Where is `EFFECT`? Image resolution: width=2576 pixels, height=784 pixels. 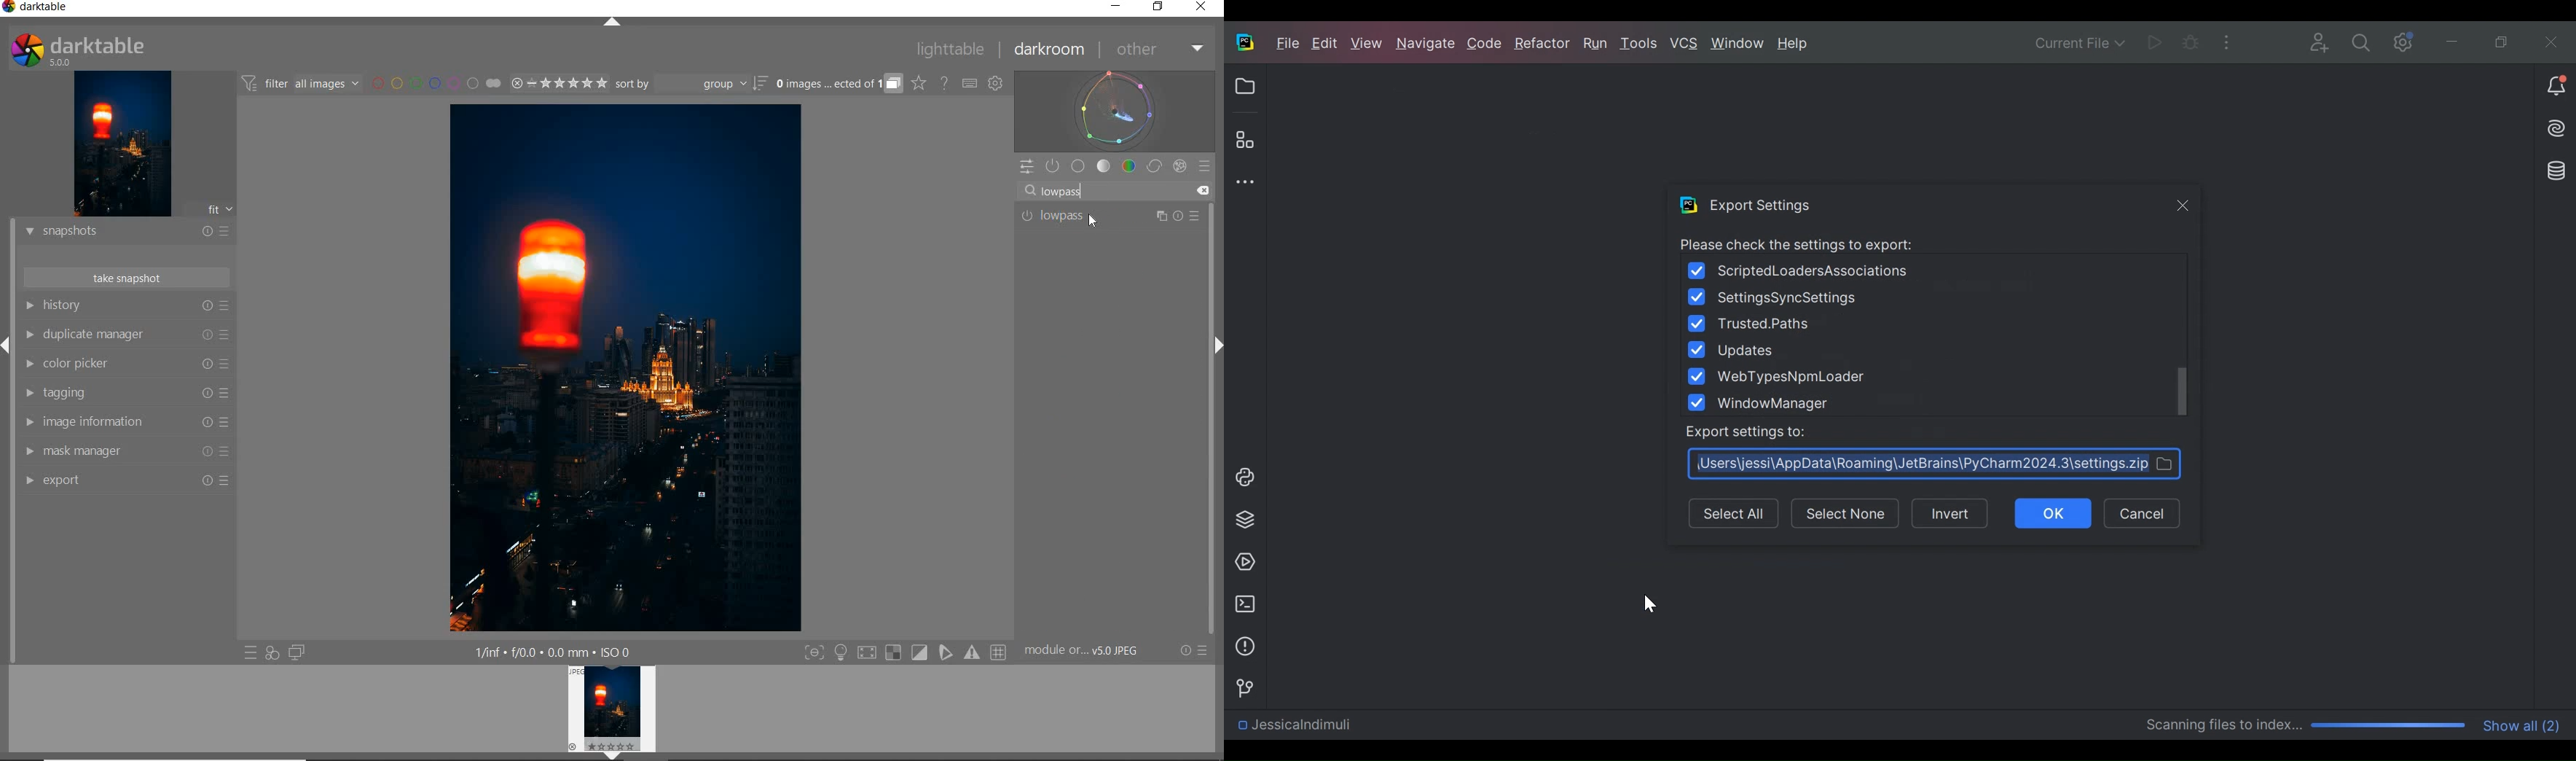
EFFECT is located at coordinates (1179, 165).